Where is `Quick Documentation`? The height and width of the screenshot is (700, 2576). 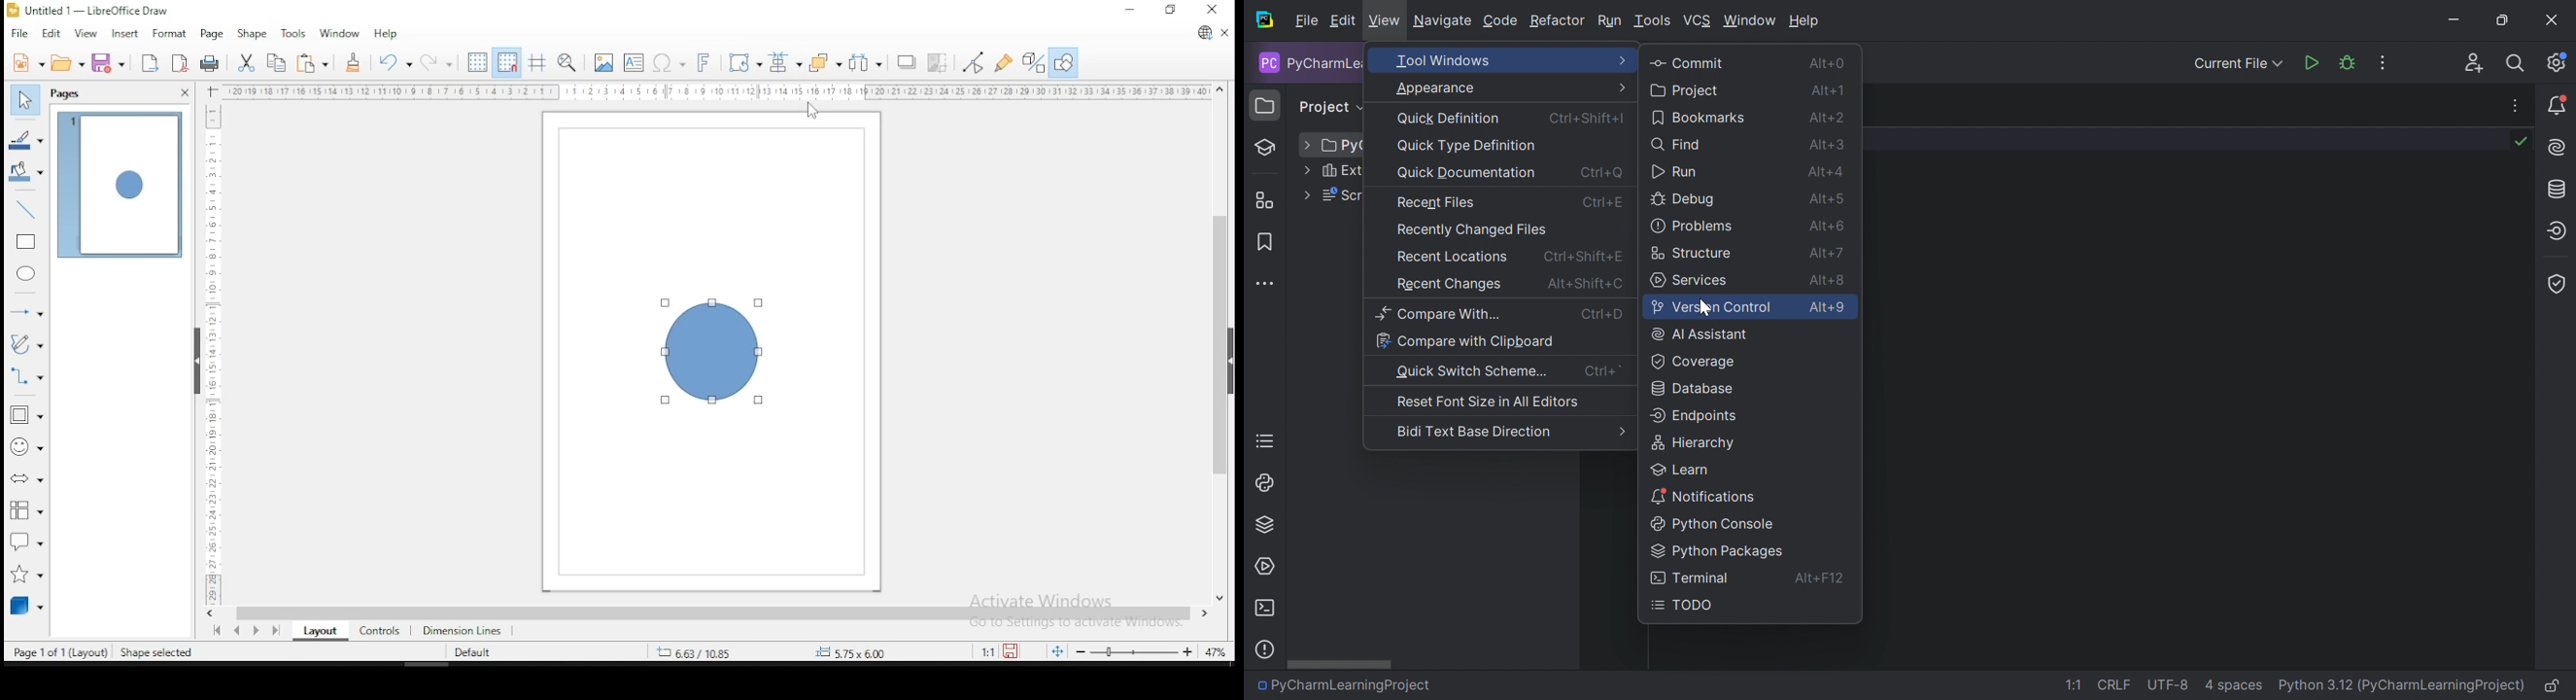
Quick Documentation is located at coordinates (1465, 174).